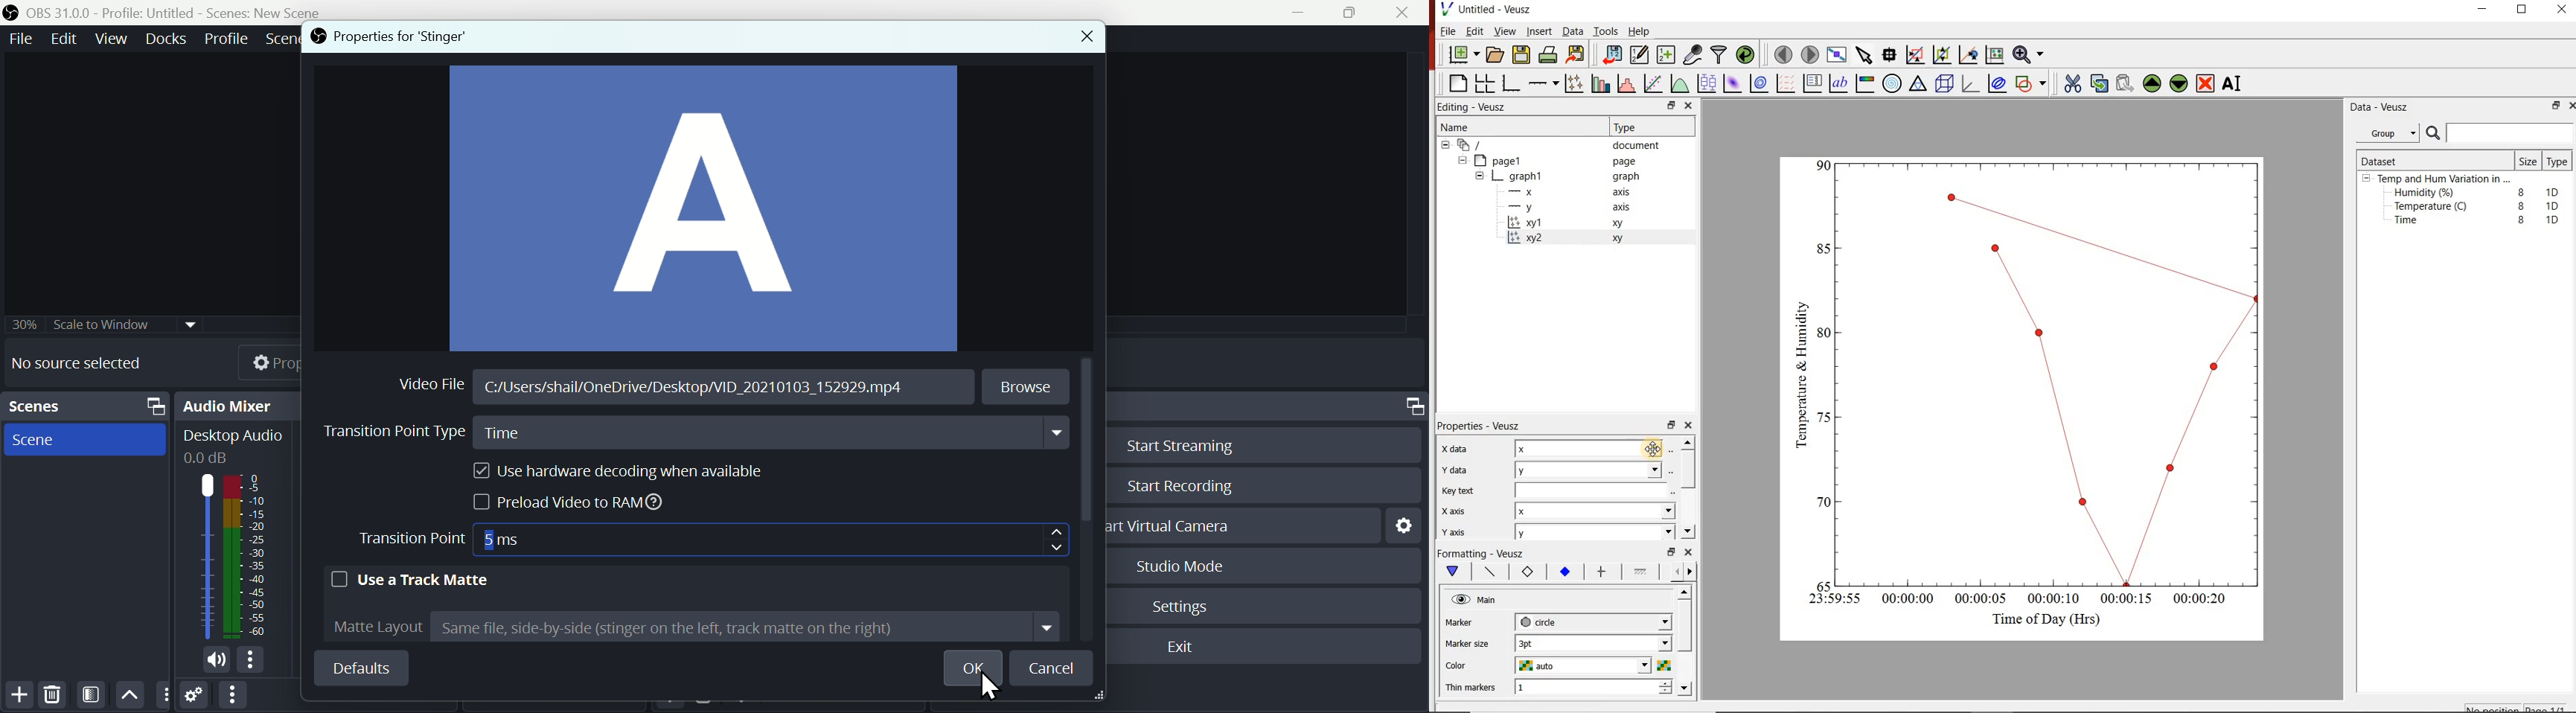  Describe the element at coordinates (1174, 566) in the screenshot. I see `Studio mode` at that location.